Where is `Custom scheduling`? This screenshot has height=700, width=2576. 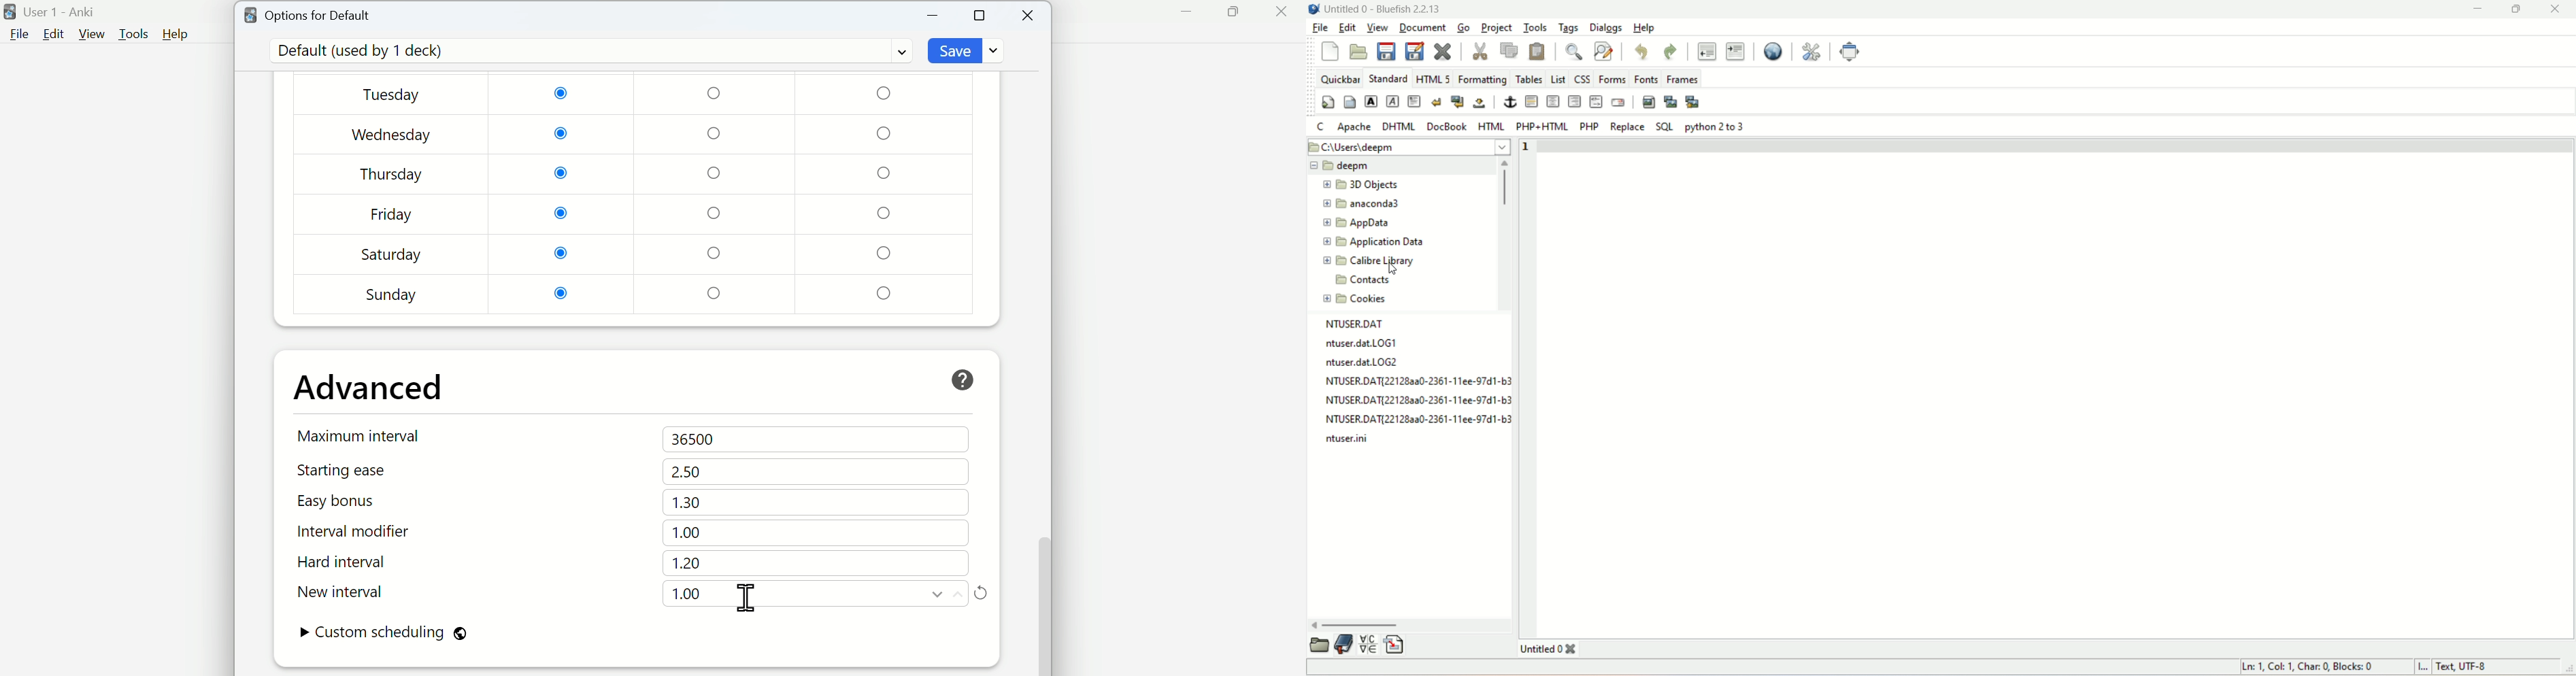 Custom scheduling is located at coordinates (383, 634).